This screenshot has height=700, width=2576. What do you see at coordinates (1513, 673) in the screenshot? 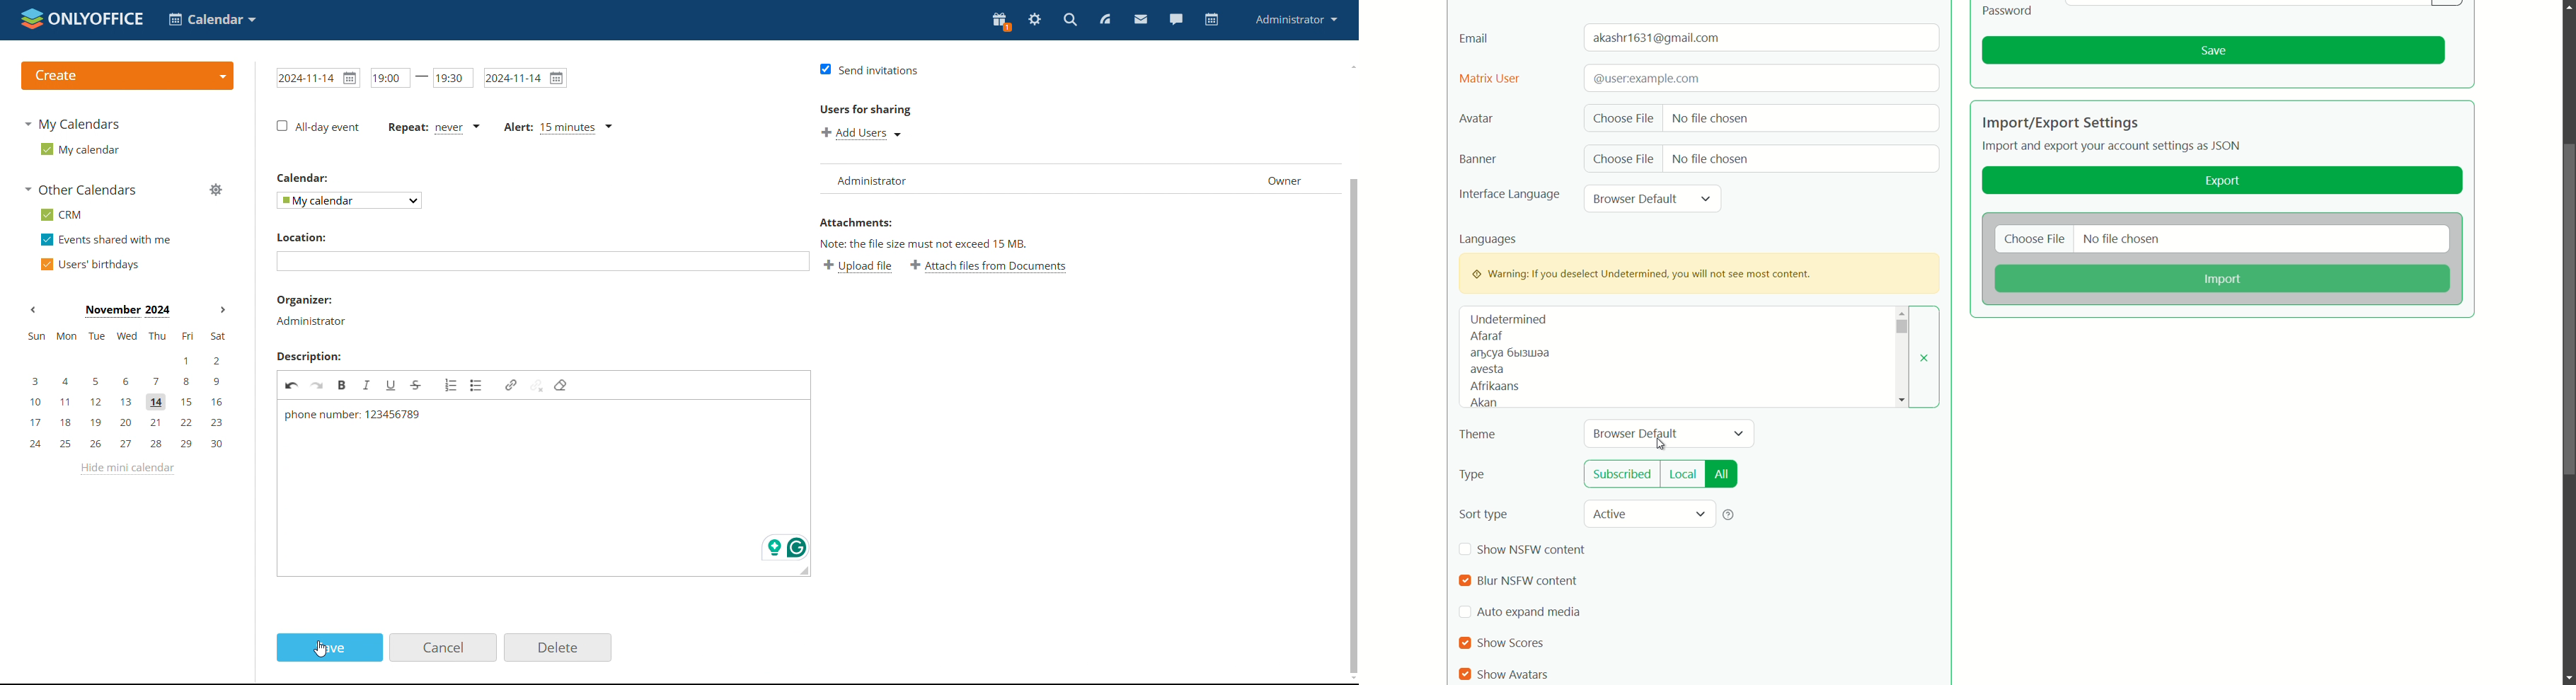
I see `show avatars` at bounding box center [1513, 673].